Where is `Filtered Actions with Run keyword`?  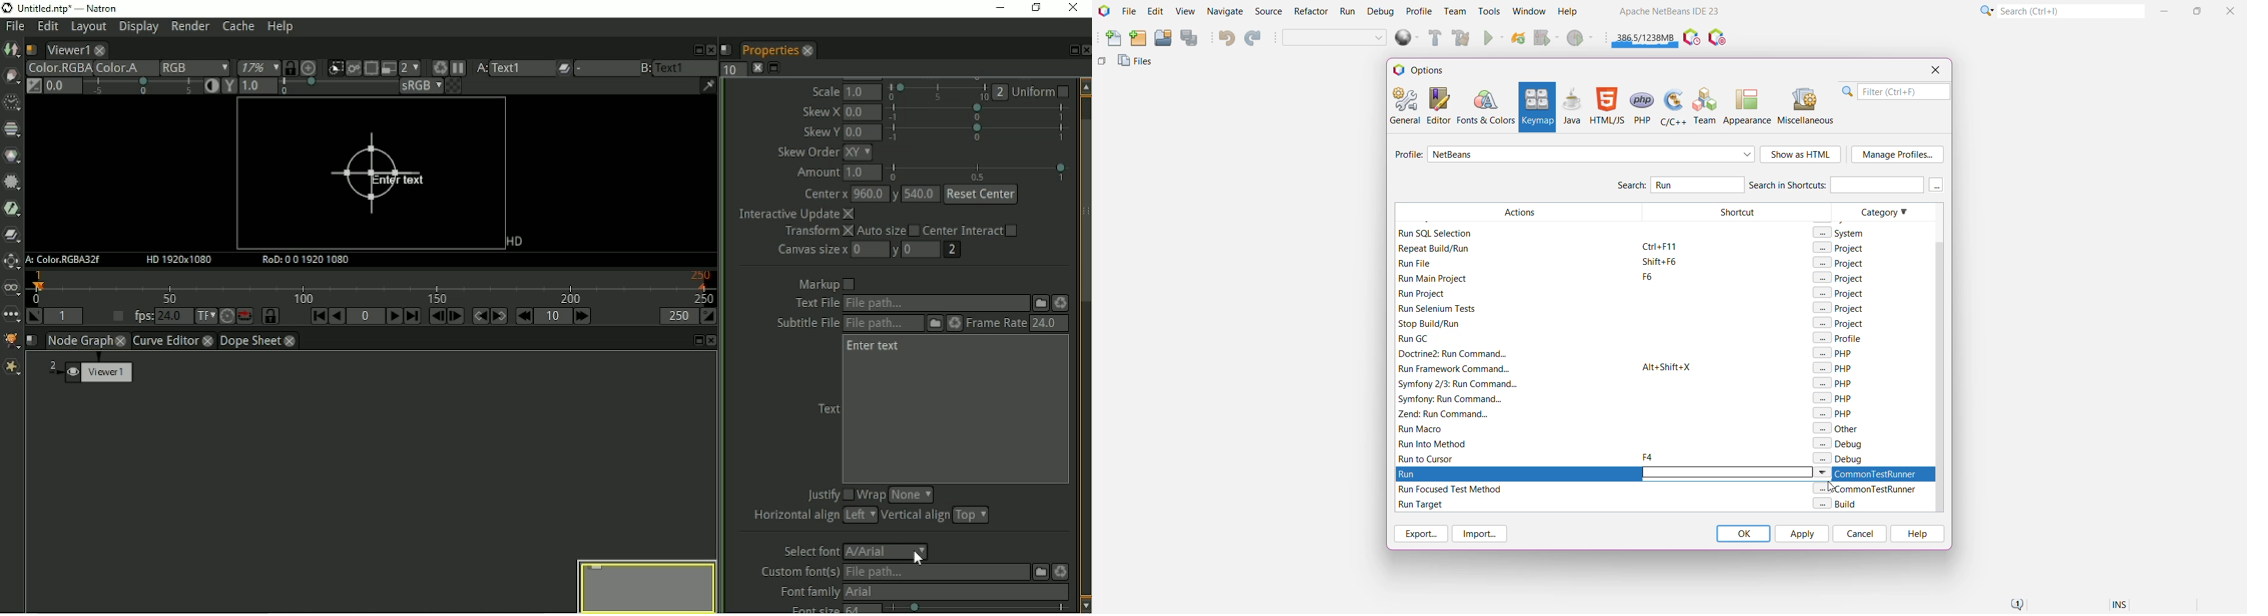
Filtered Actions with Run keyword is located at coordinates (1516, 496).